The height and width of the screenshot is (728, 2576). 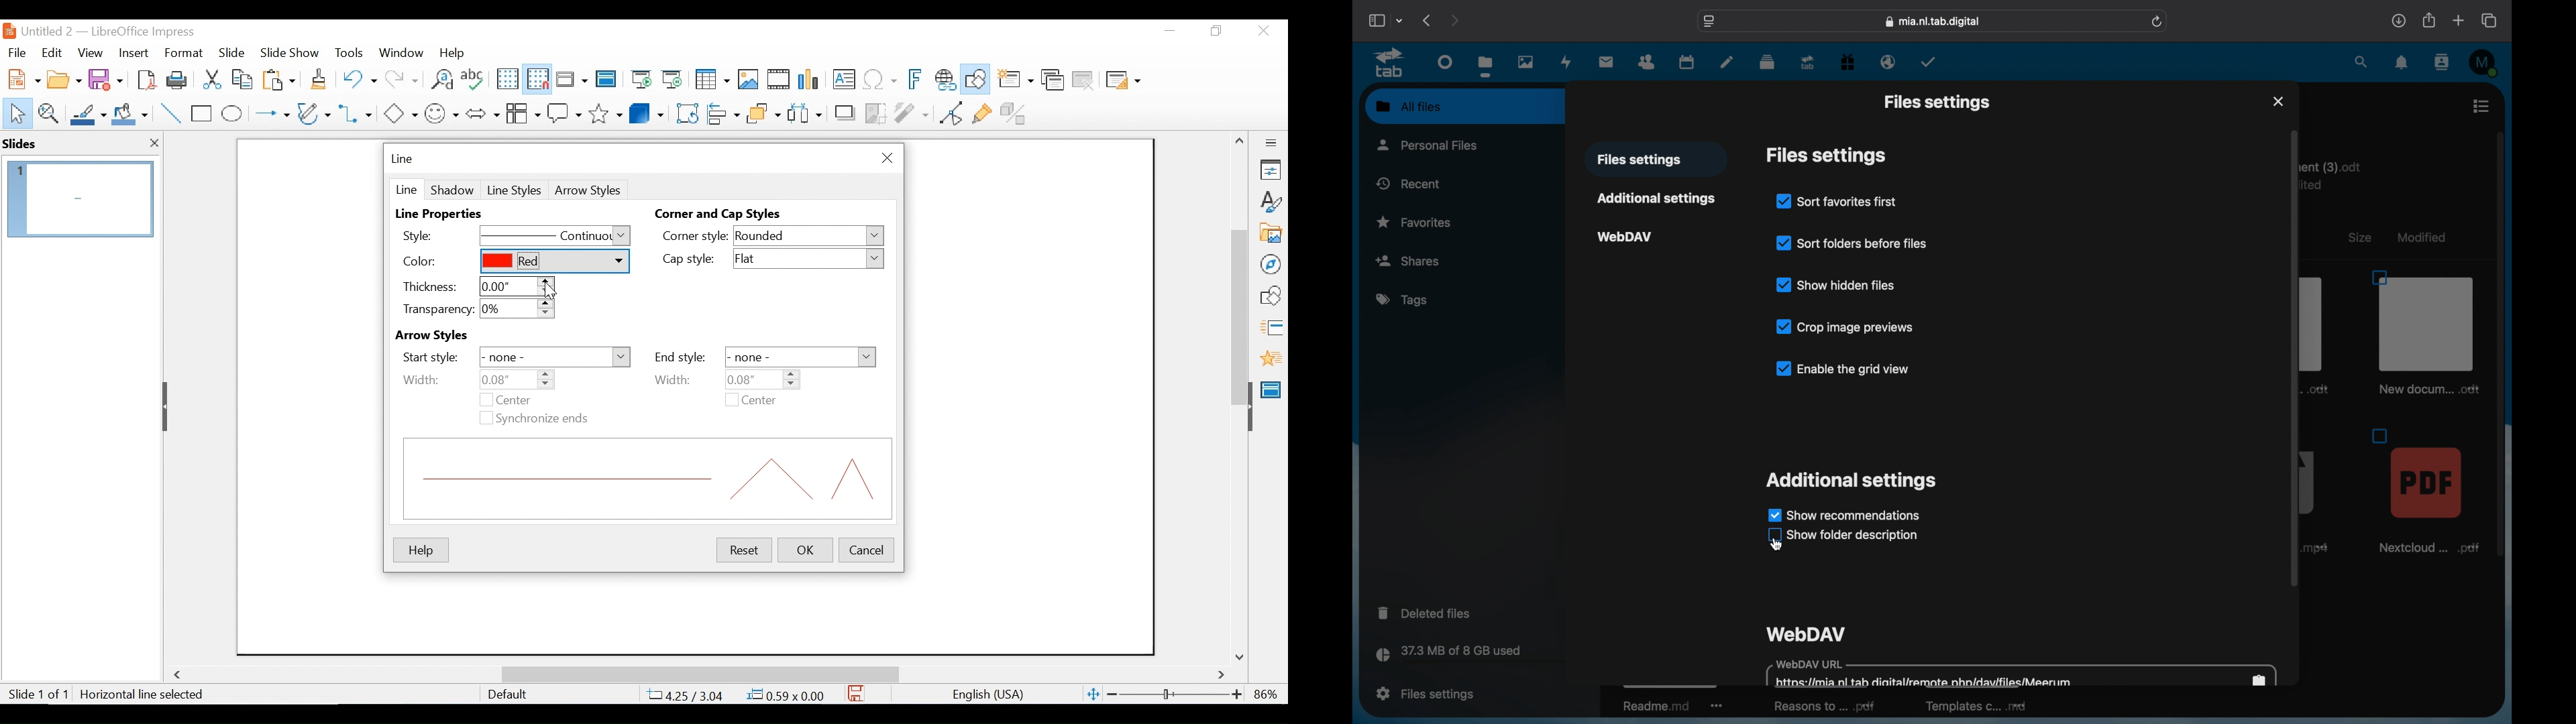 I want to click on scroll box, so click(x=2294, y=357).